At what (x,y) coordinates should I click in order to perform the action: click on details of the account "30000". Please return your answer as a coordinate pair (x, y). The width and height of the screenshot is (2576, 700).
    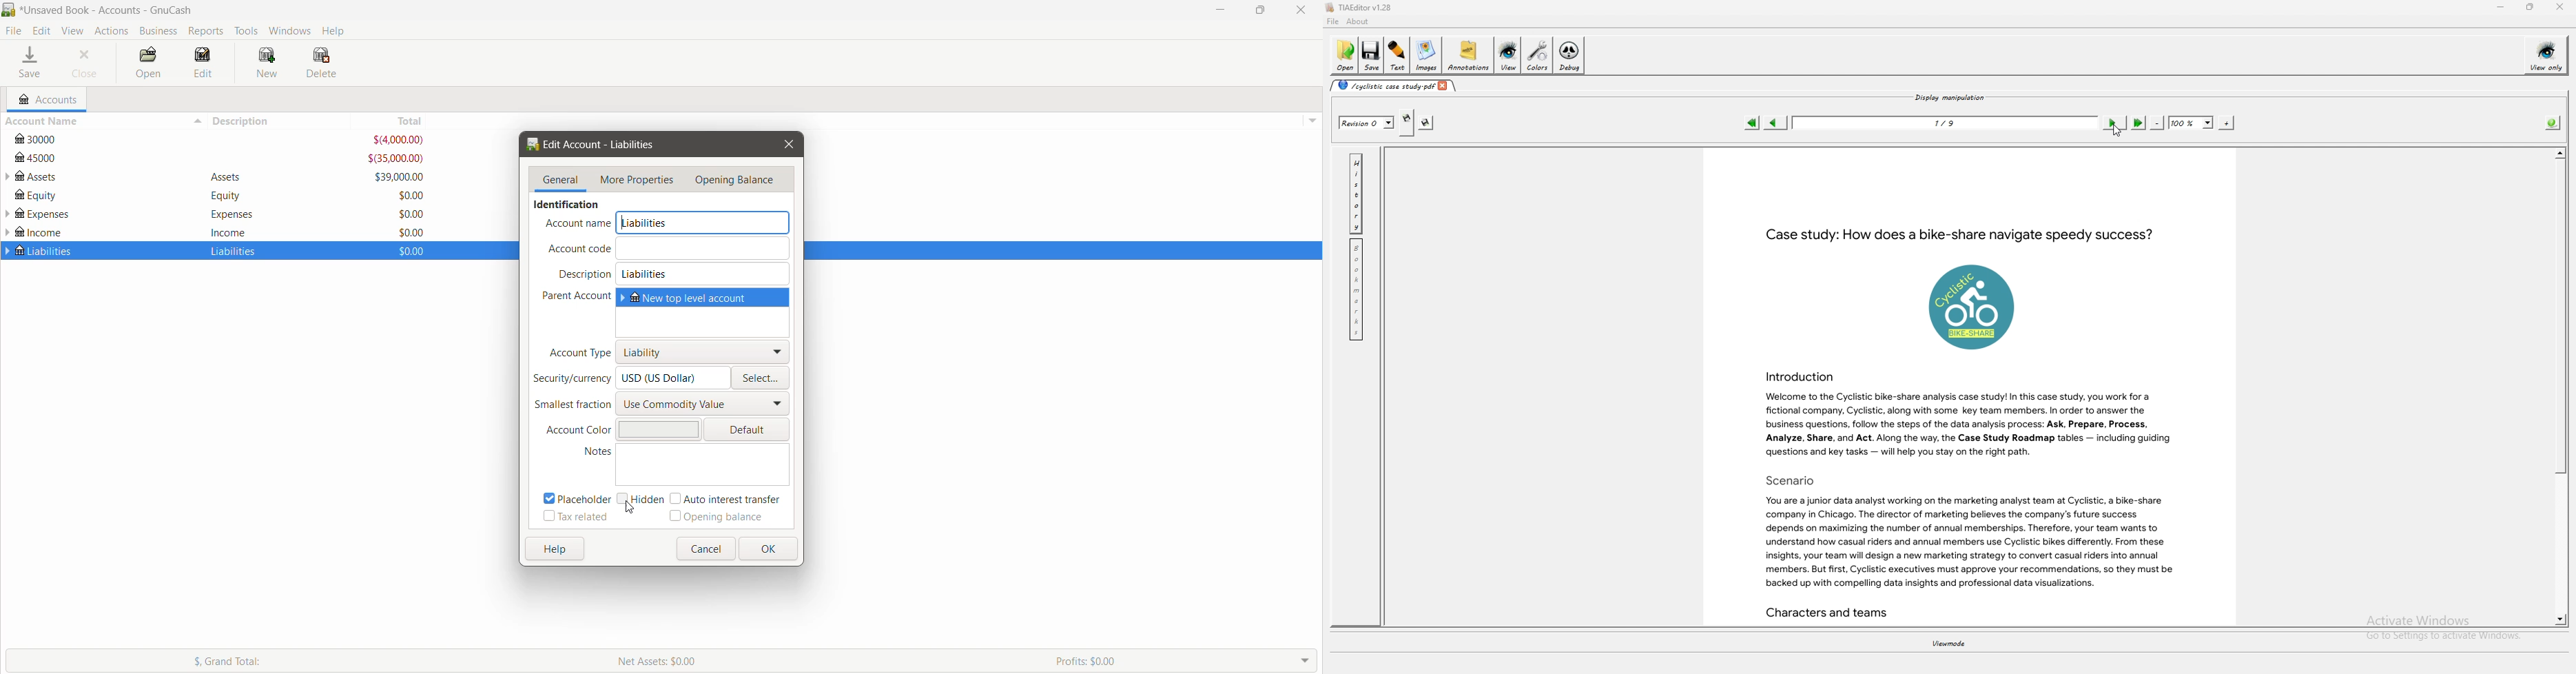
    Looking at the image, I should click on (222, 140).